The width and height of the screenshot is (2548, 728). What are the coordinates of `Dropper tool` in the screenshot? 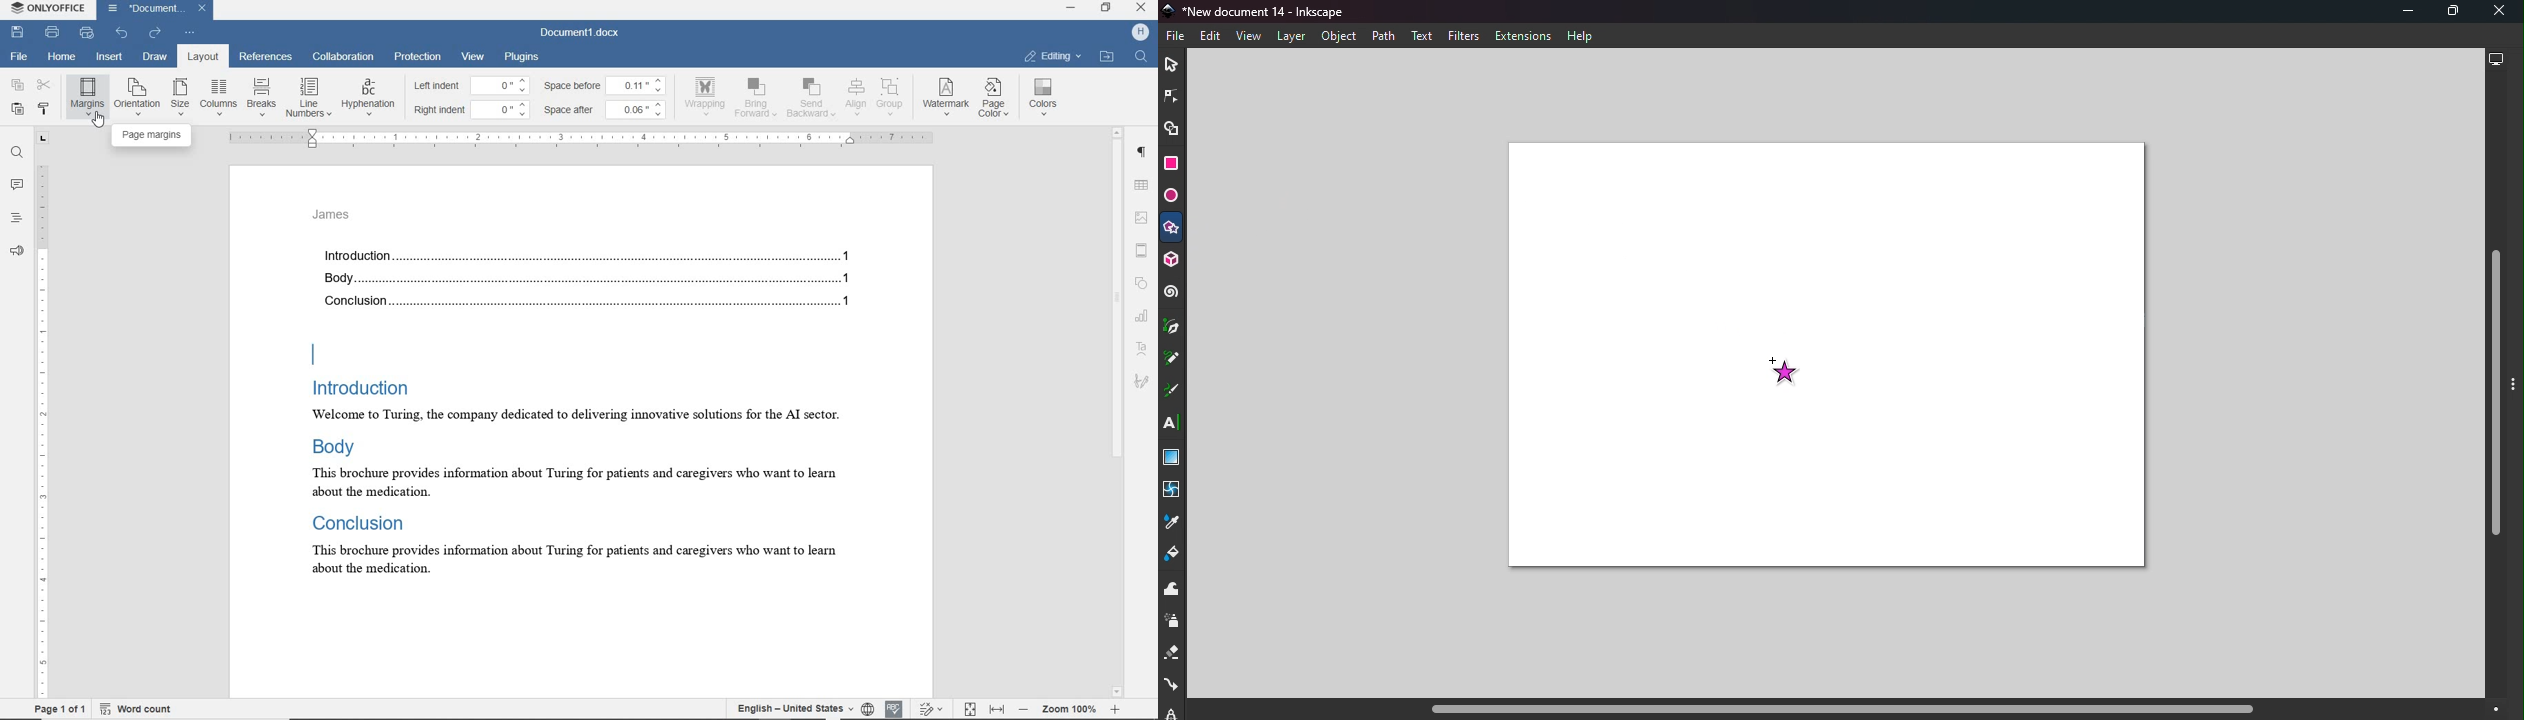 It's located at (1170, 526).